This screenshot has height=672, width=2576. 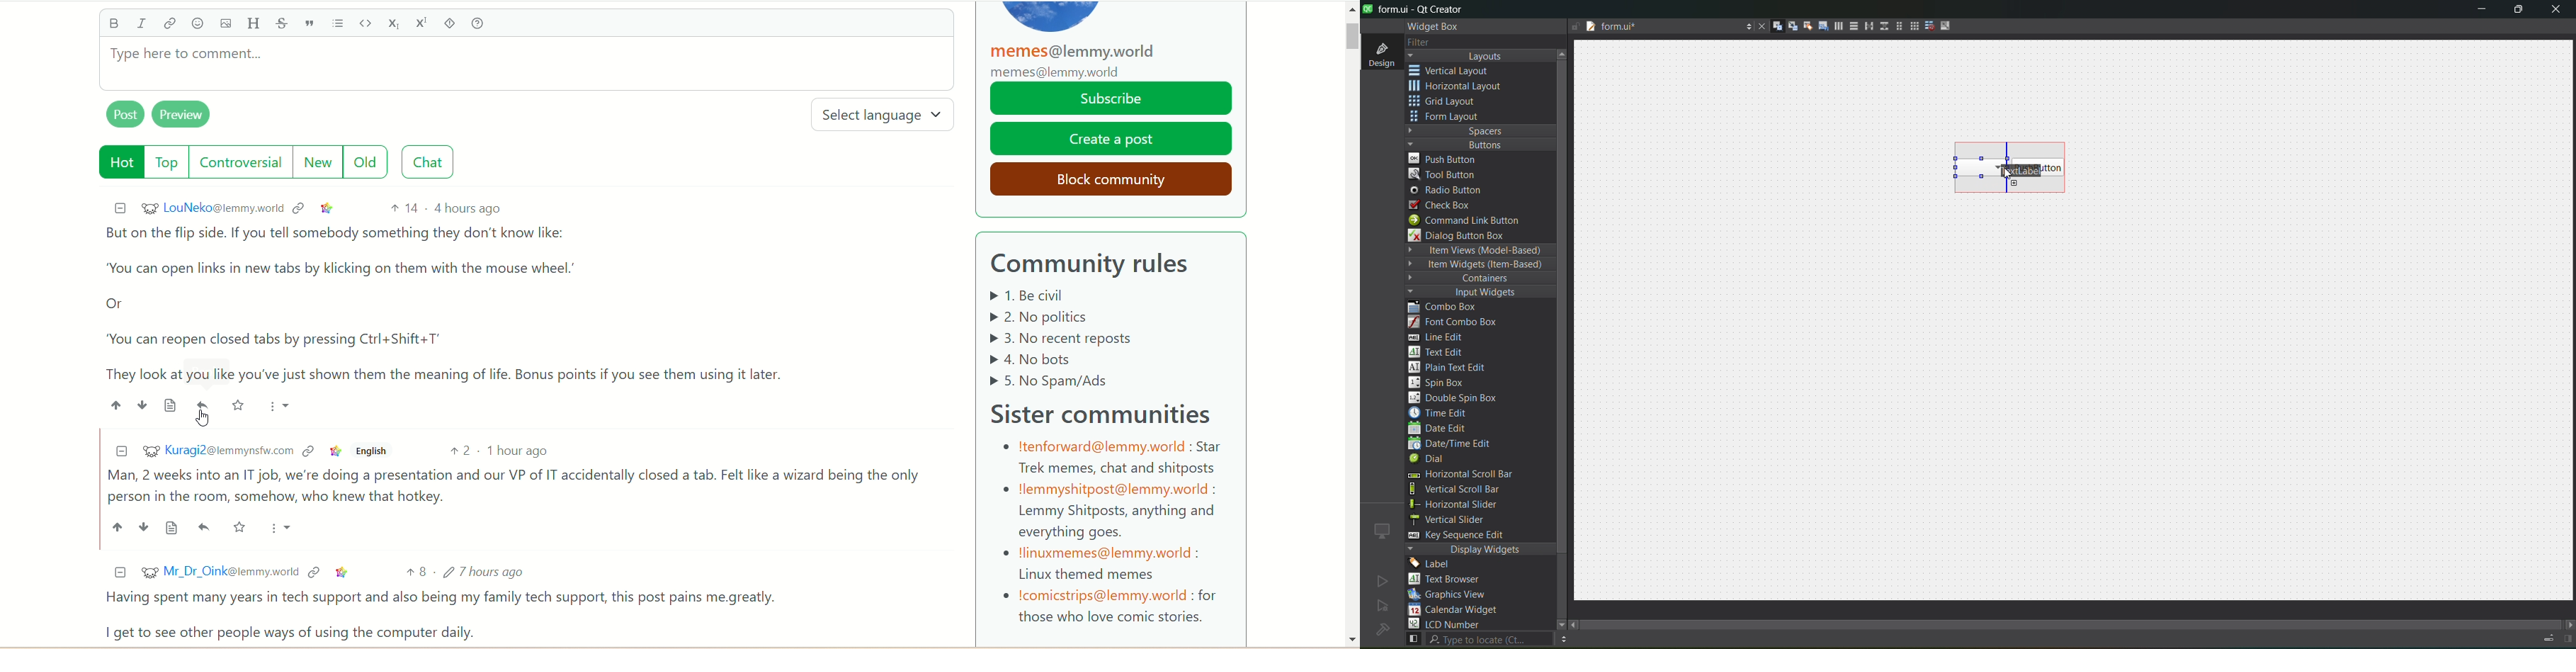 What do you see at coordinates (115, 162) in the screenshot?
I see `hot` at bounding box center [115, 162].